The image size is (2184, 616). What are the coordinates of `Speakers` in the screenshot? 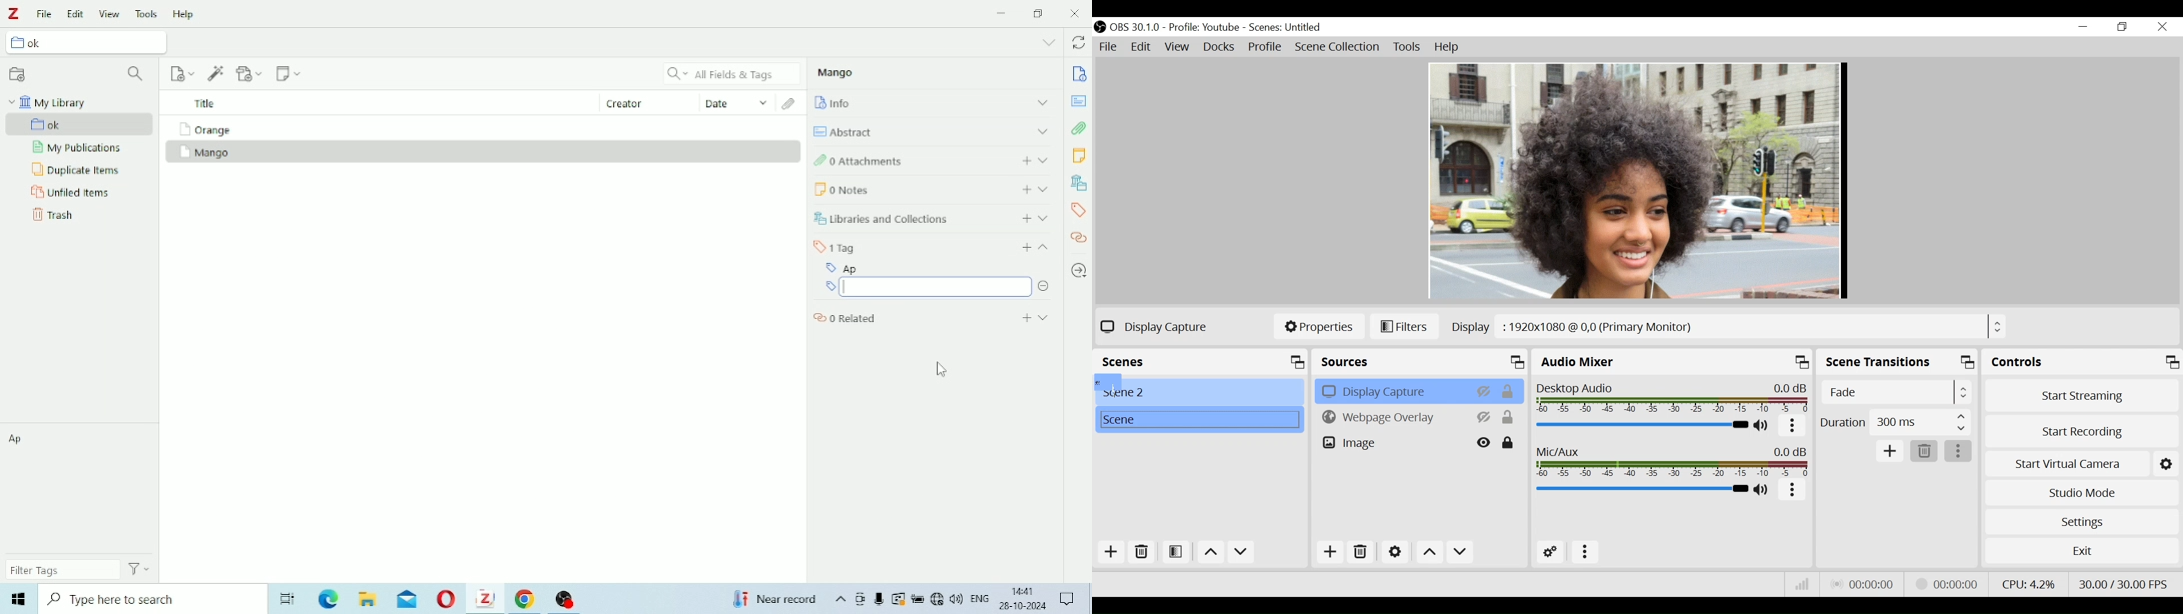 It's located at (957, 599).